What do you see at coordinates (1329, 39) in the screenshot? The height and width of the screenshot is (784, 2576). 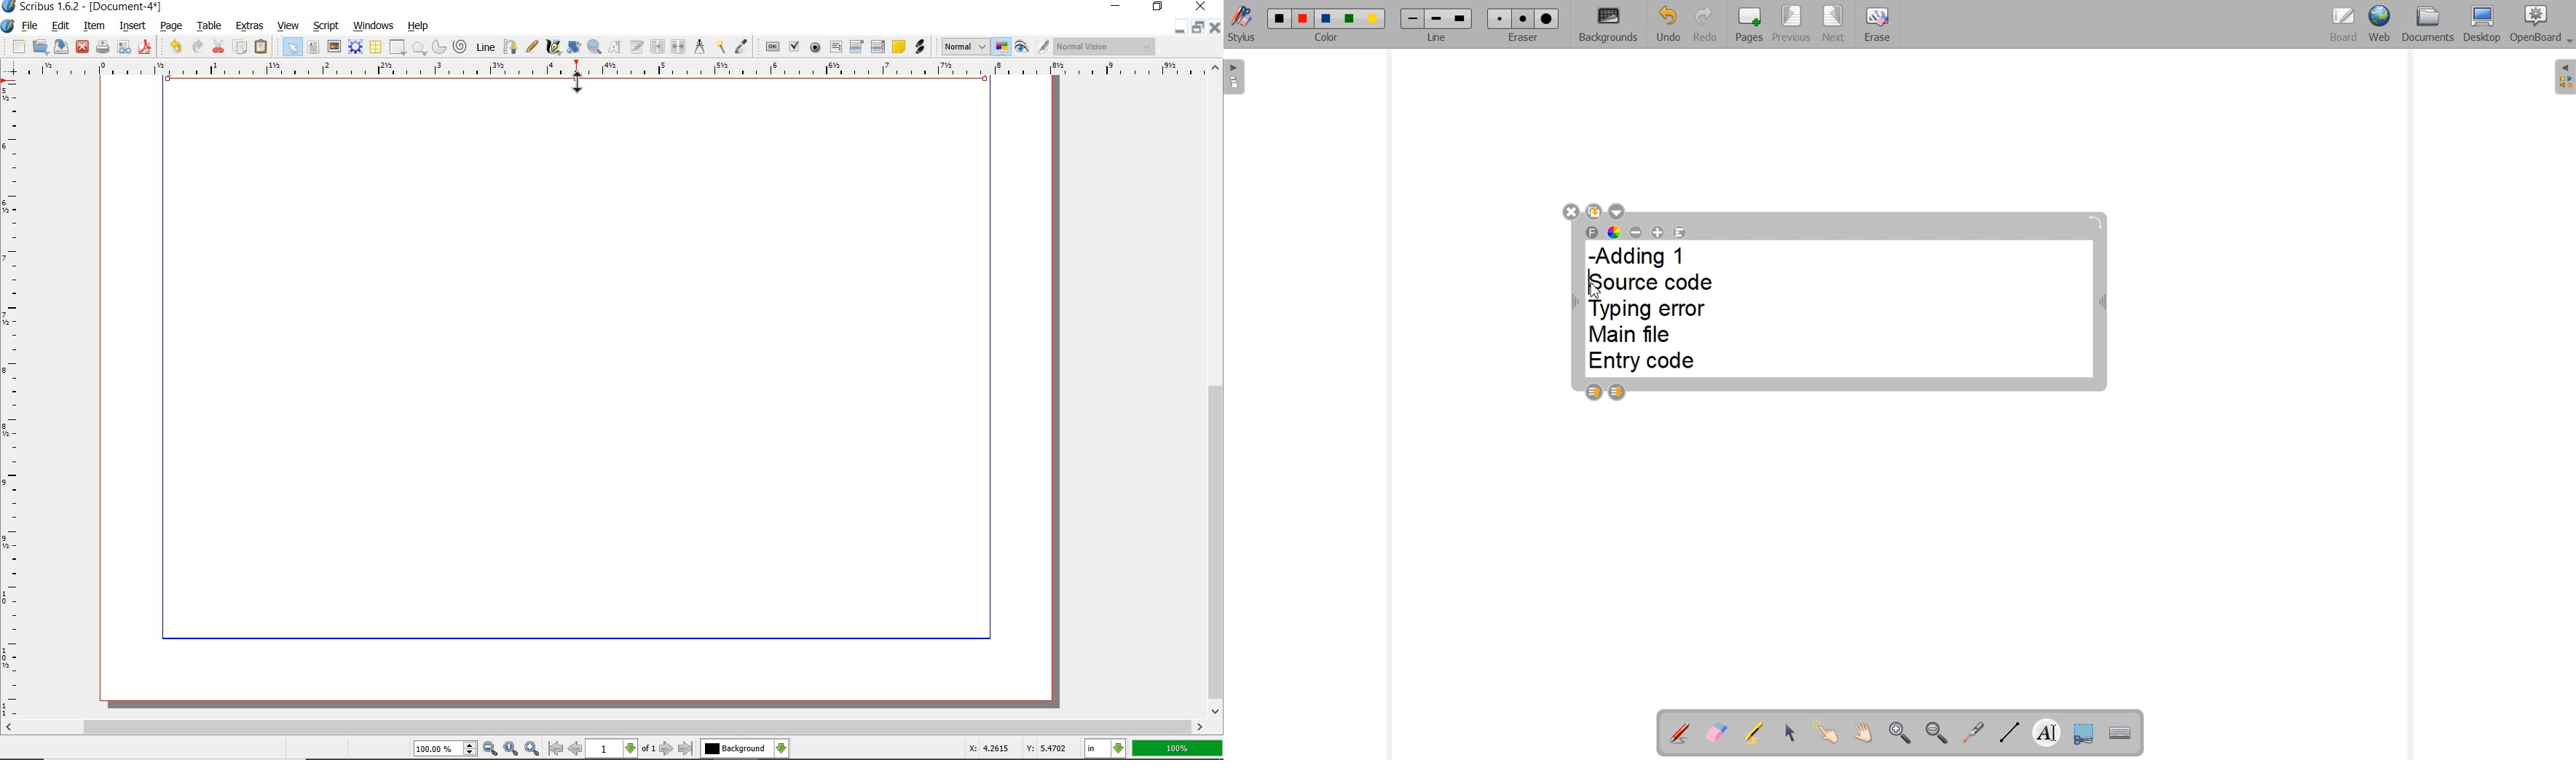 I see `Color` at bounding box center [1329, 39].